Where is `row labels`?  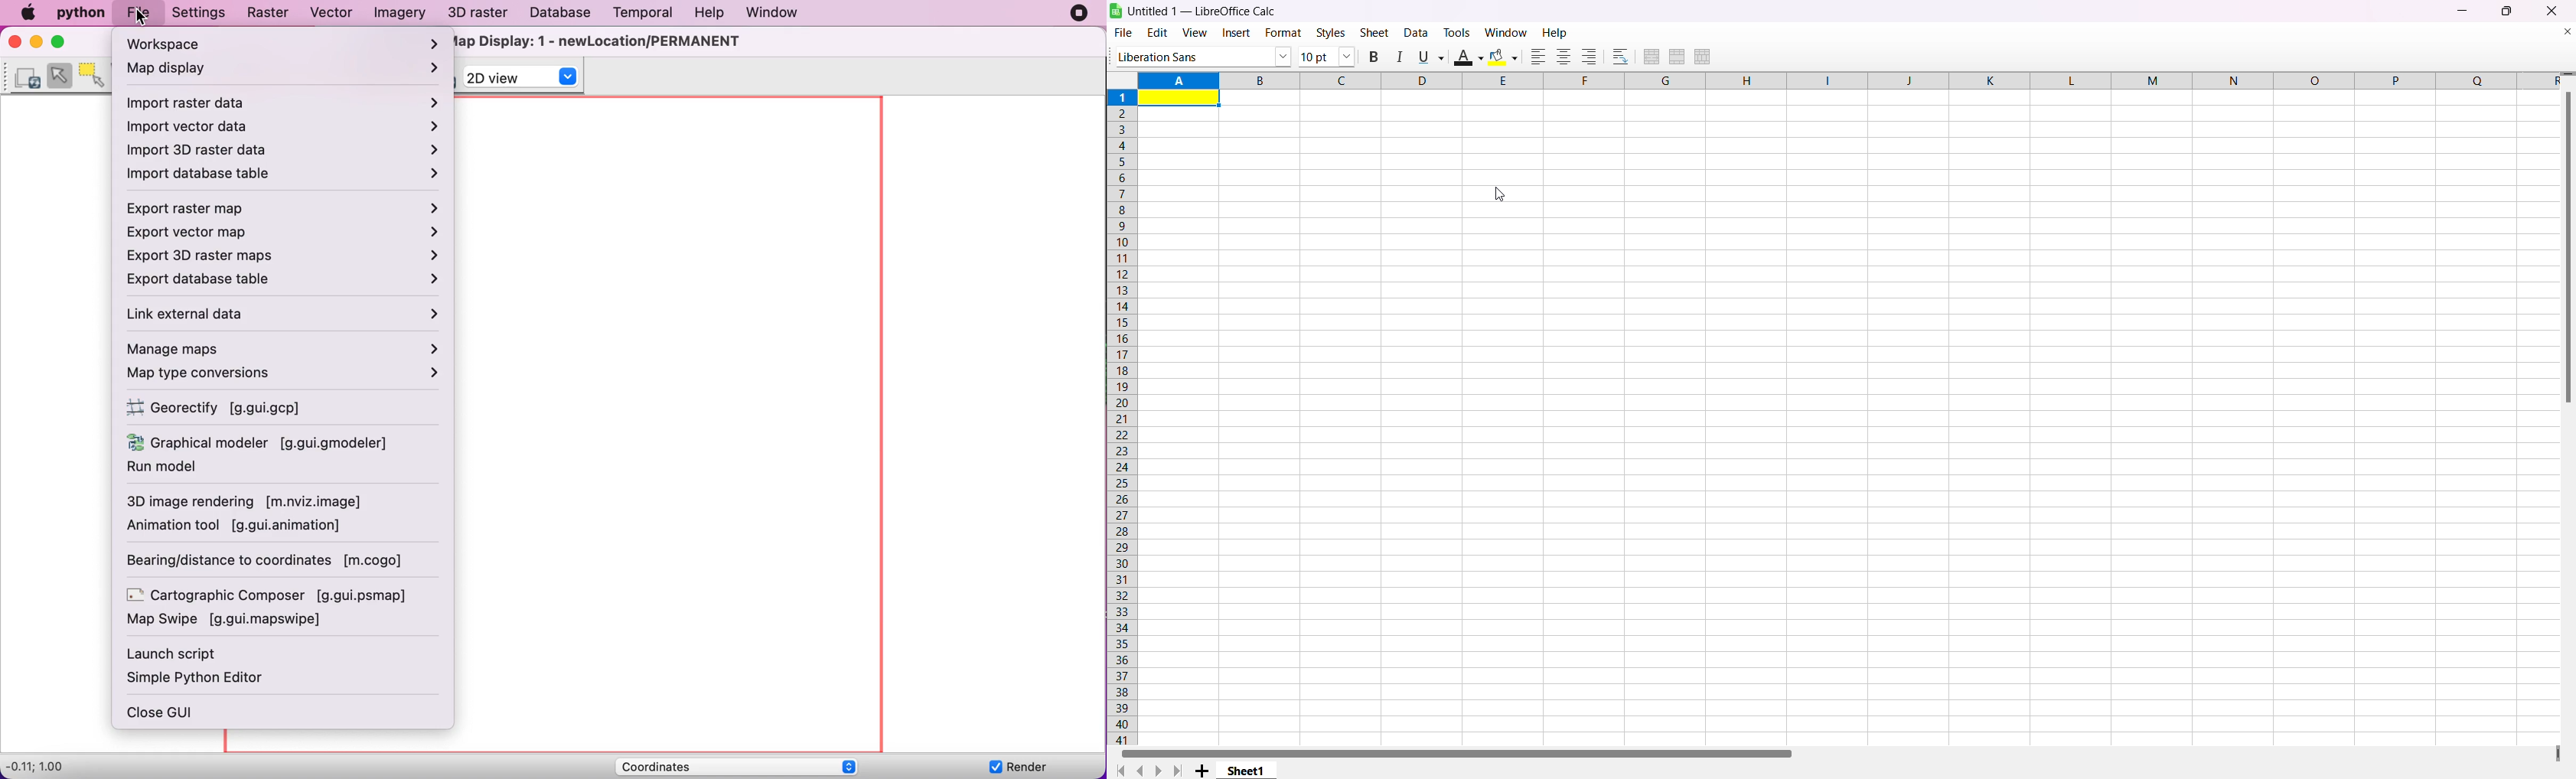
row labels is located at coordinates (1120, 415).